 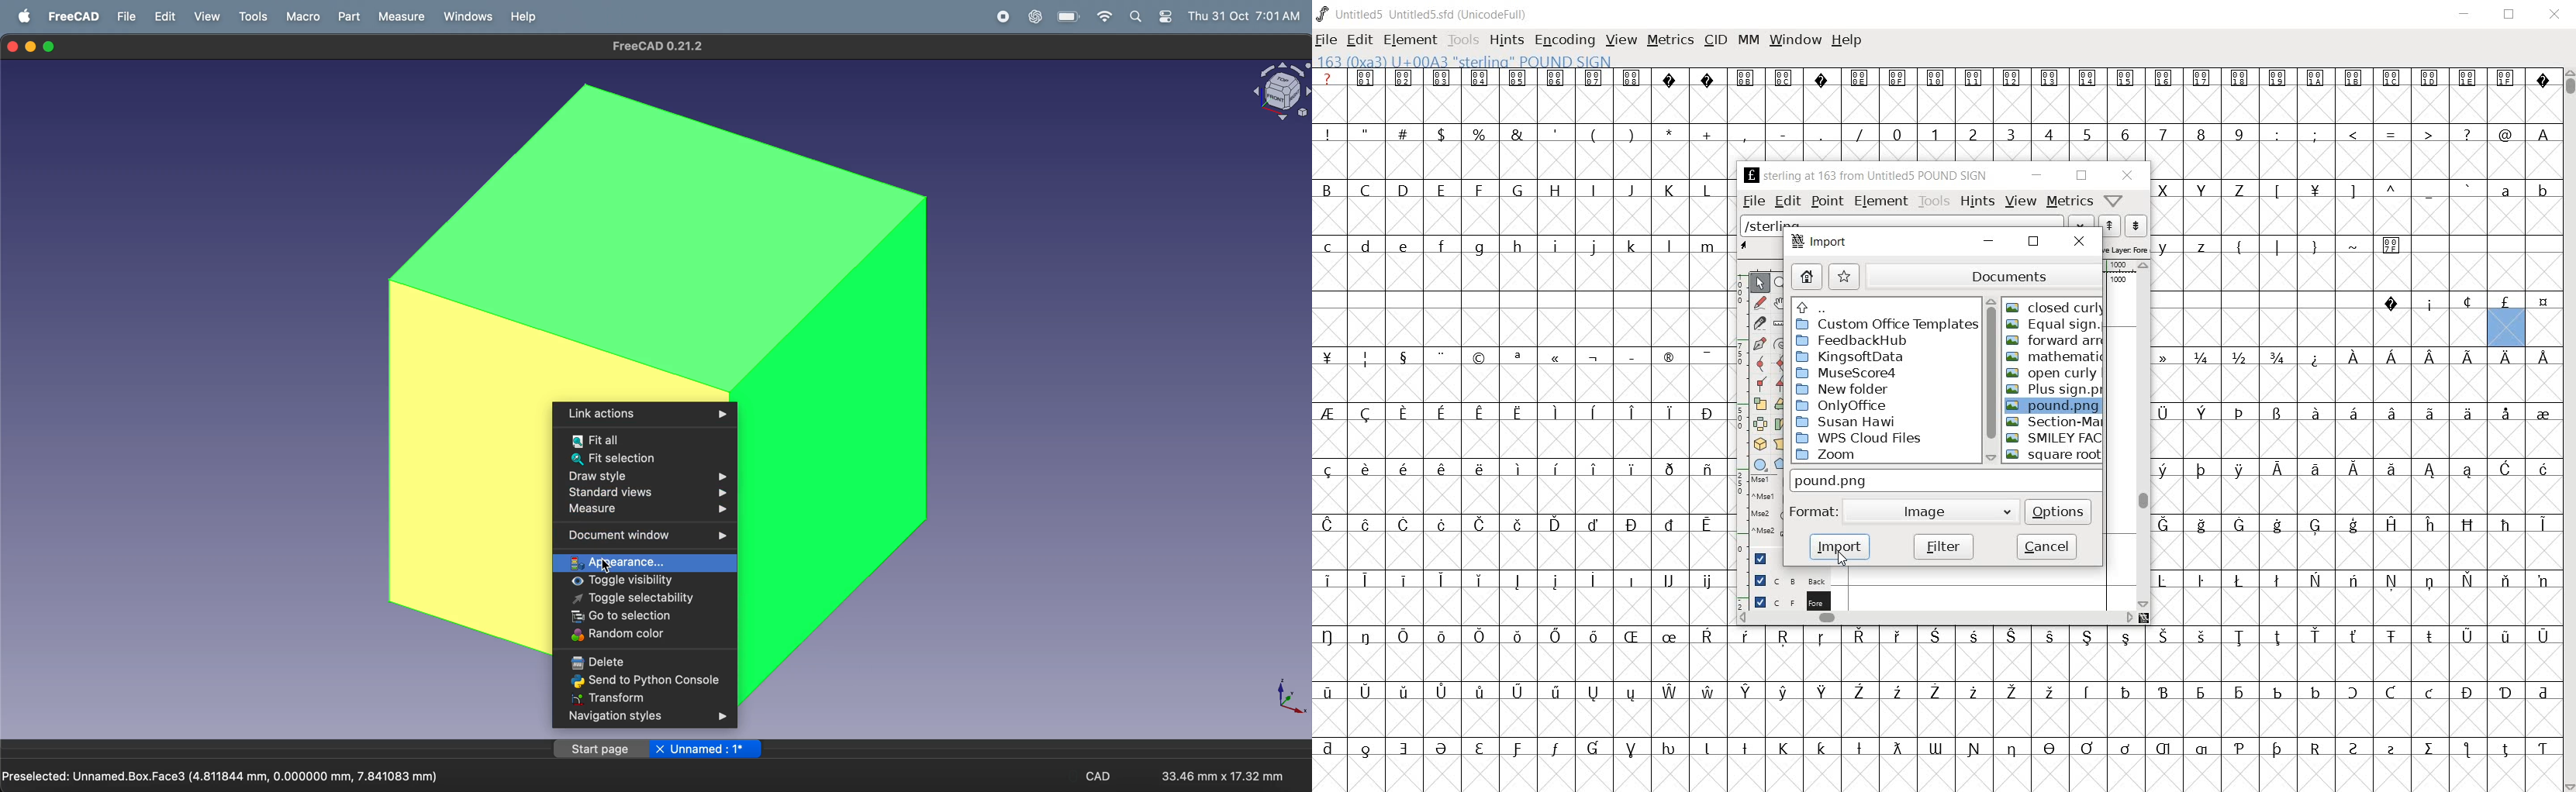 I want to click on f, so click(x=1441, y=249).